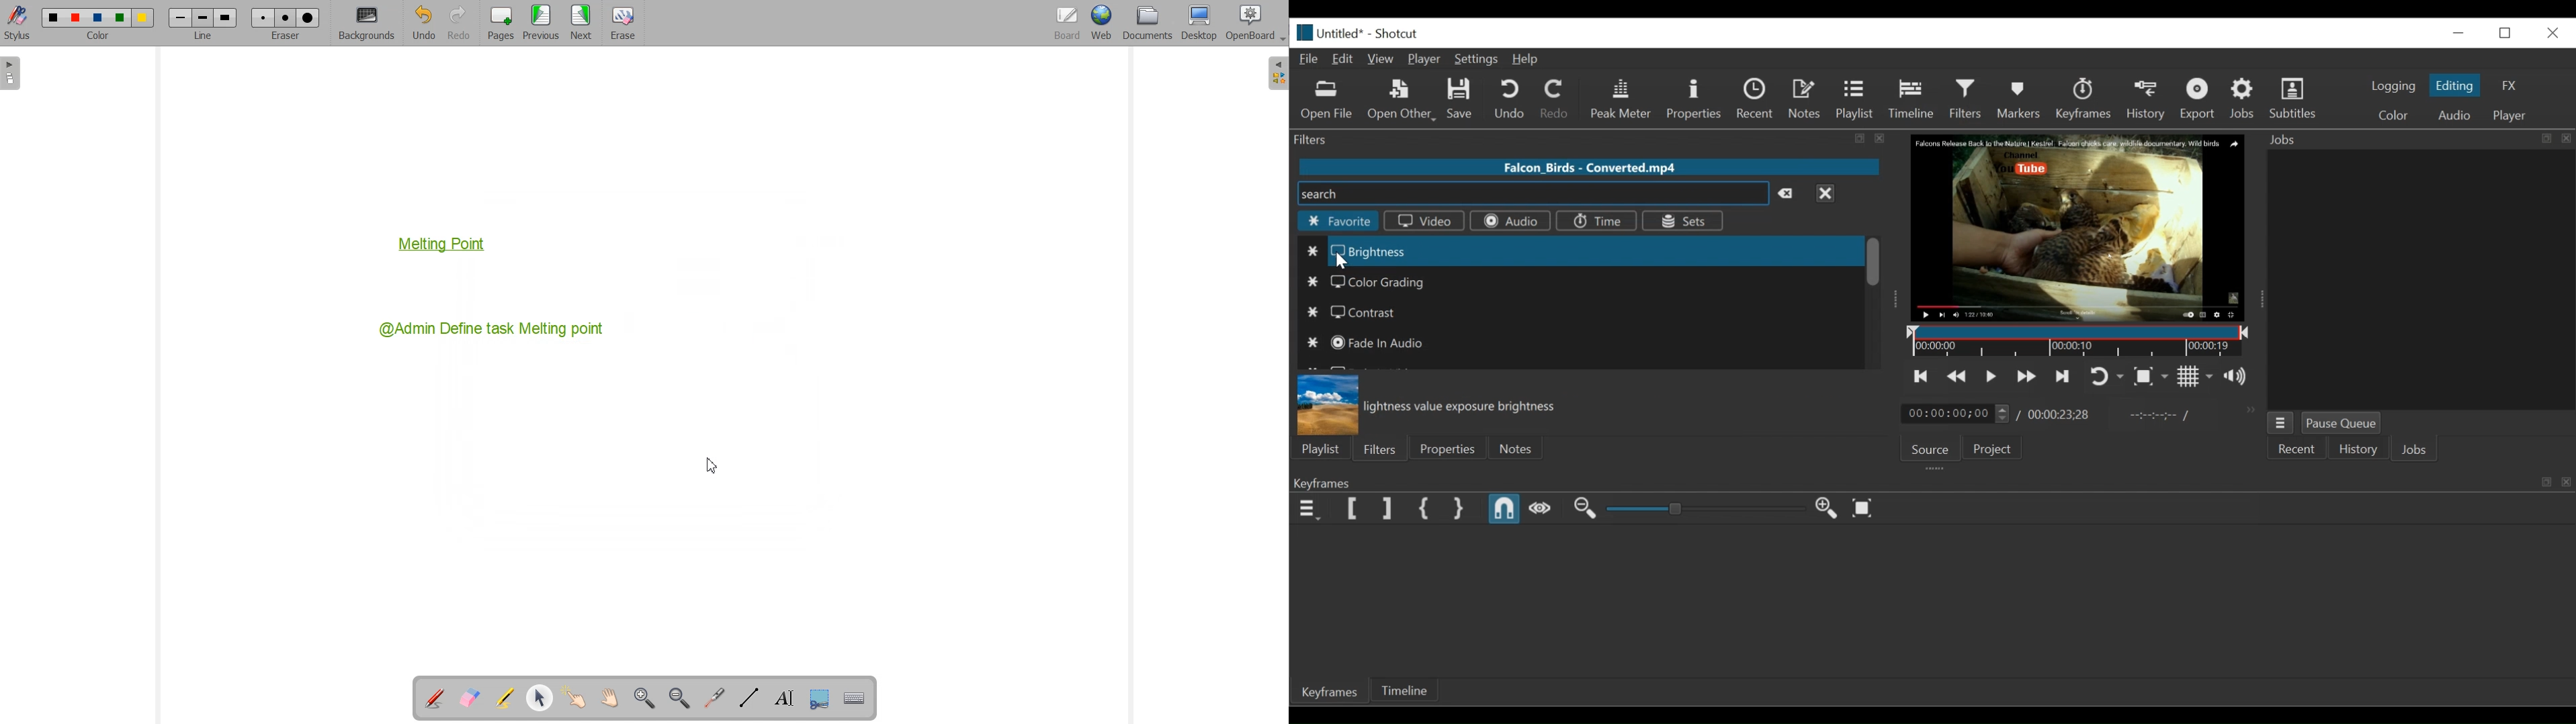 Image resolution: width=2576 pixels, height=728 pixels. I want to click on Playlist, so click(1855, 101).